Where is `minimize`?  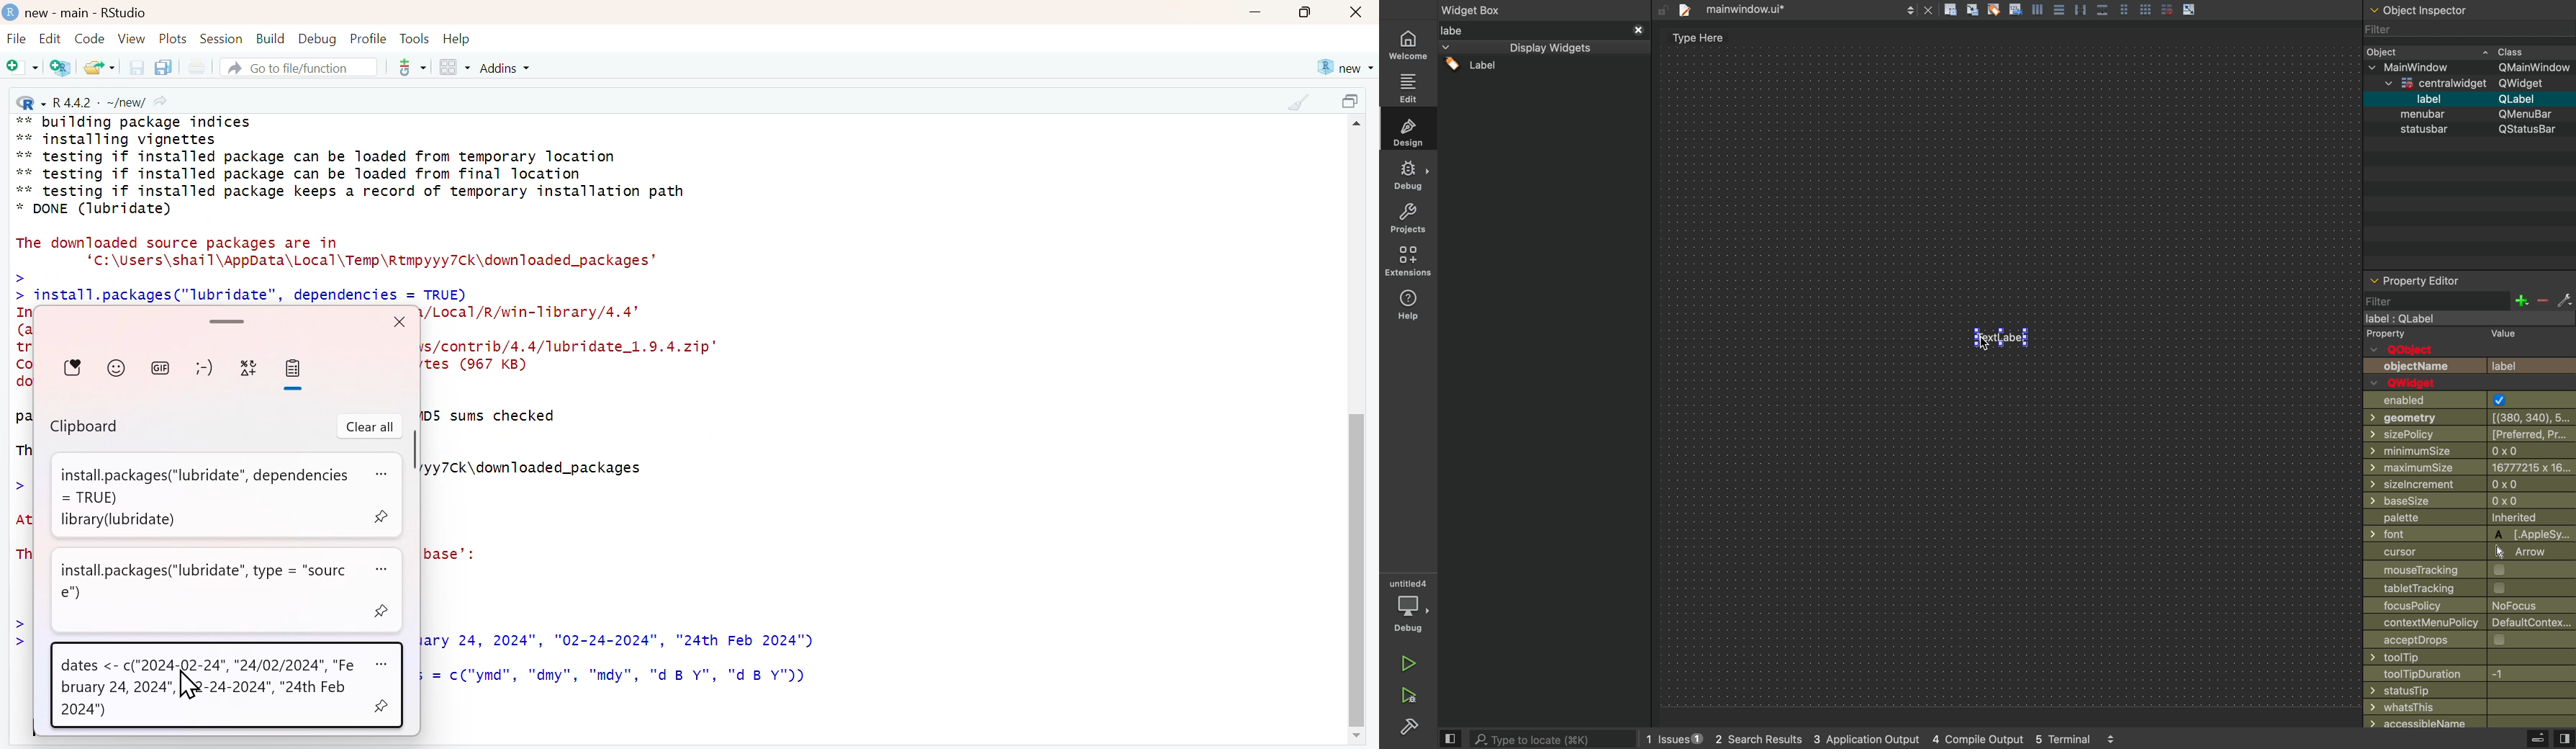
minimize is located at coordinates (1255, 14).